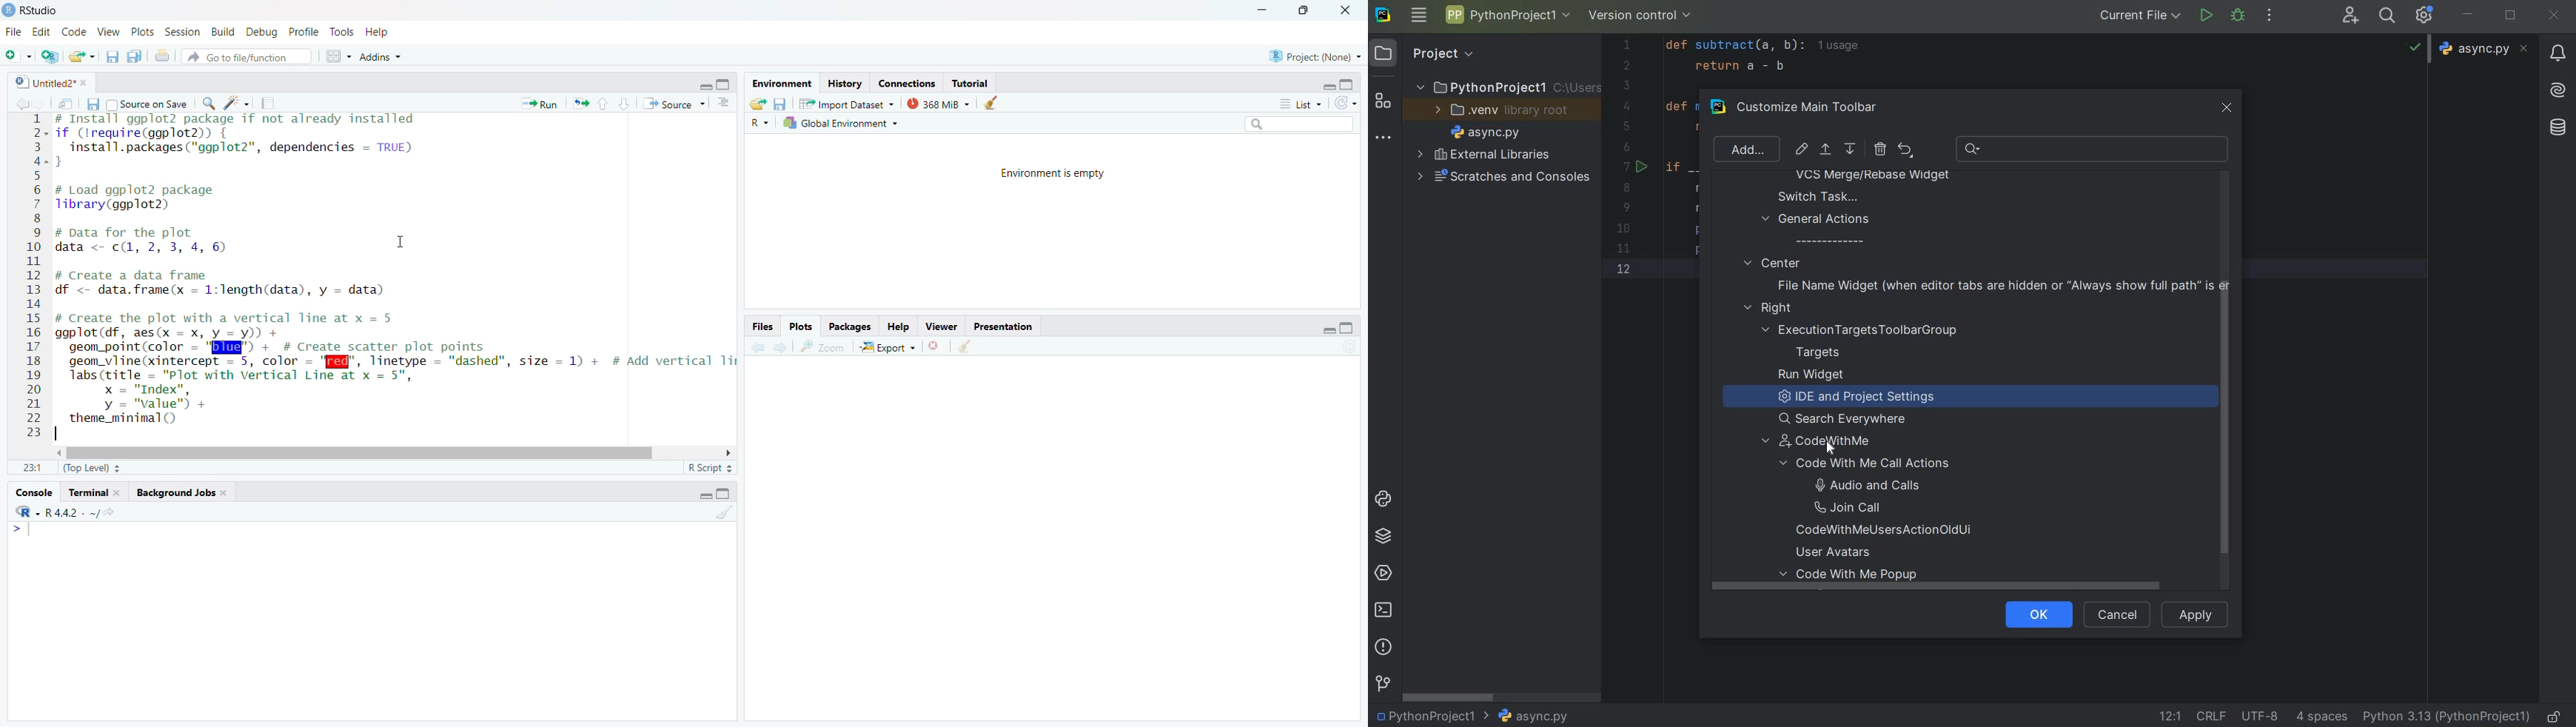 The width and height of the screenshot is (2576, 728). I want to click on options, so click(723, 104).